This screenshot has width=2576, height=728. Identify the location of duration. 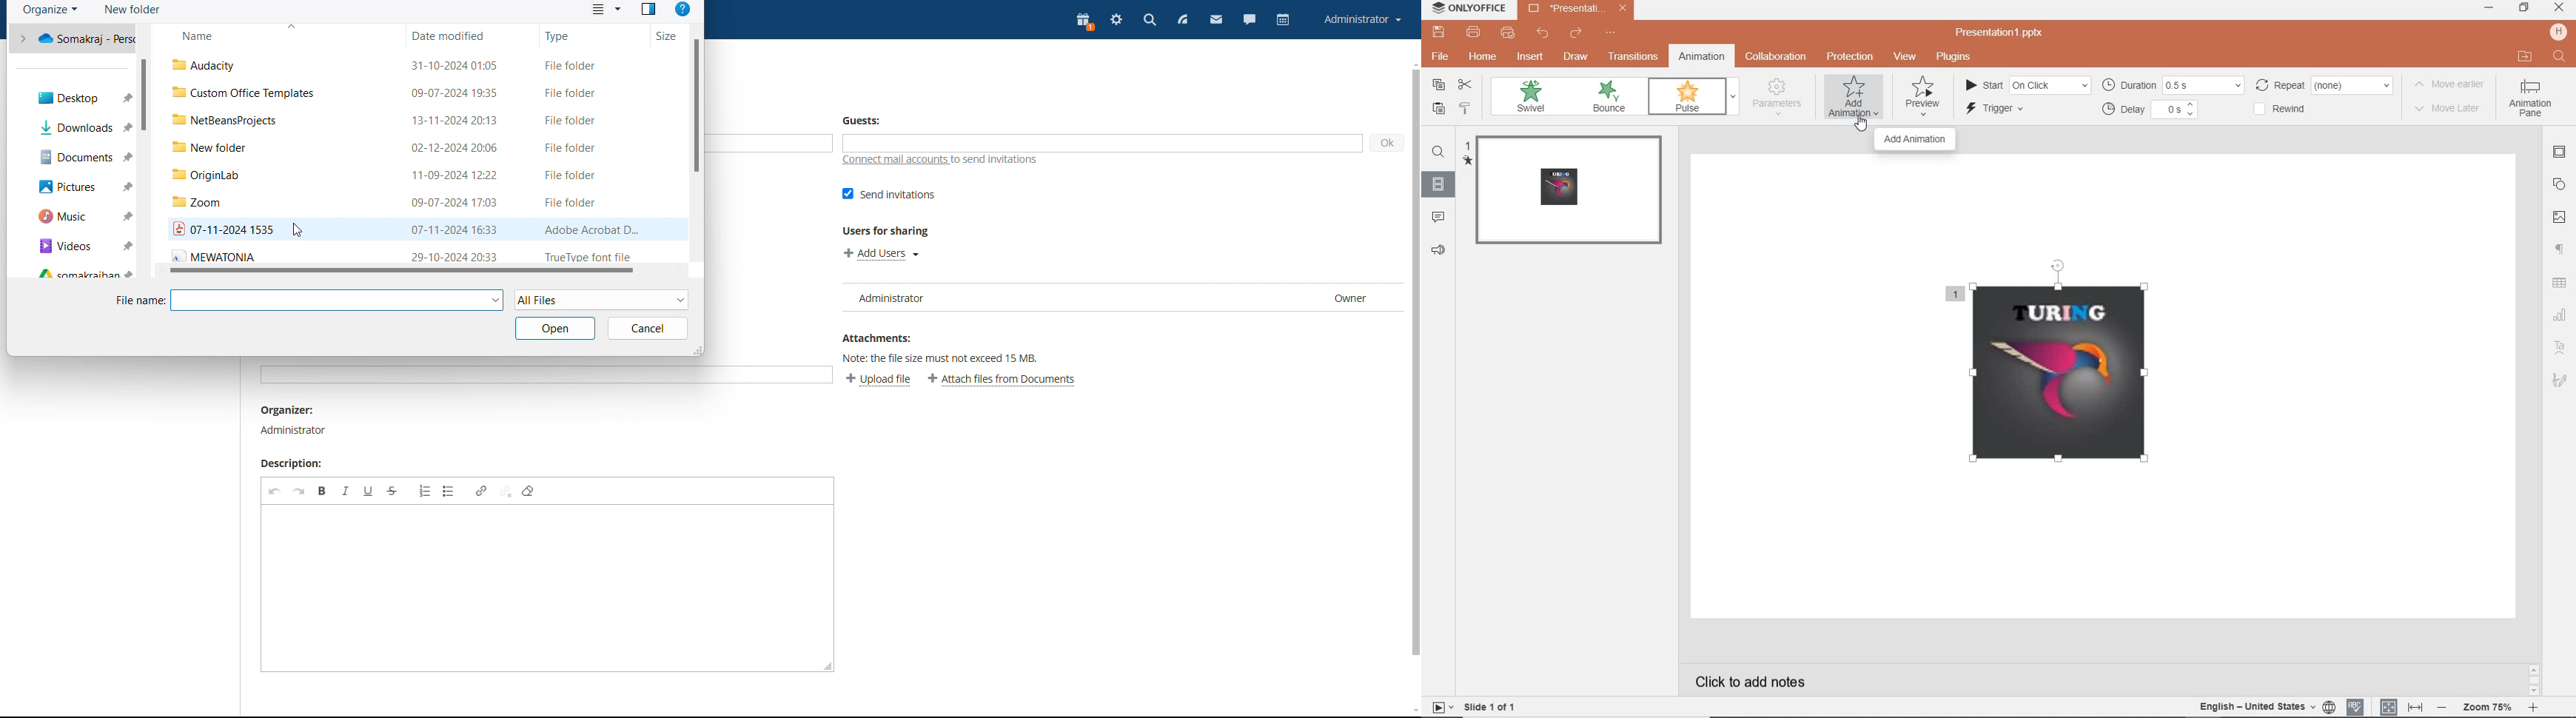
(2173, 86).